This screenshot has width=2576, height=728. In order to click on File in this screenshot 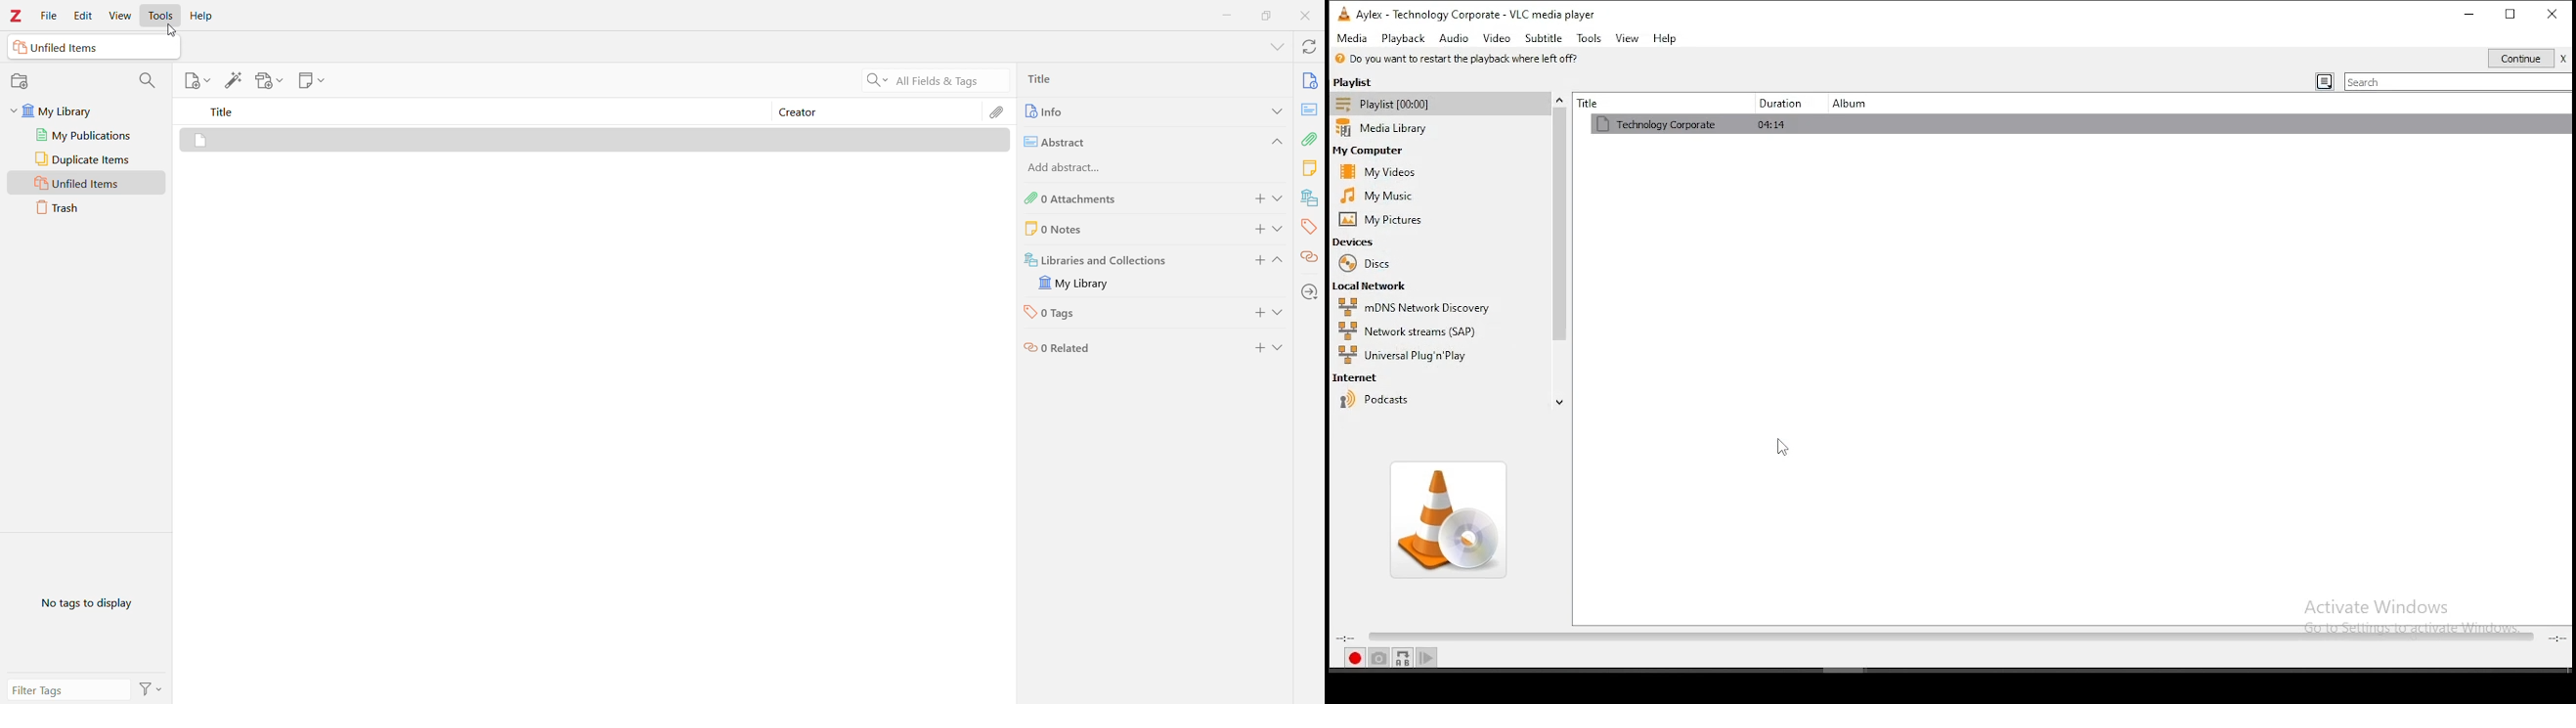, I will do `click(49, 16)`.